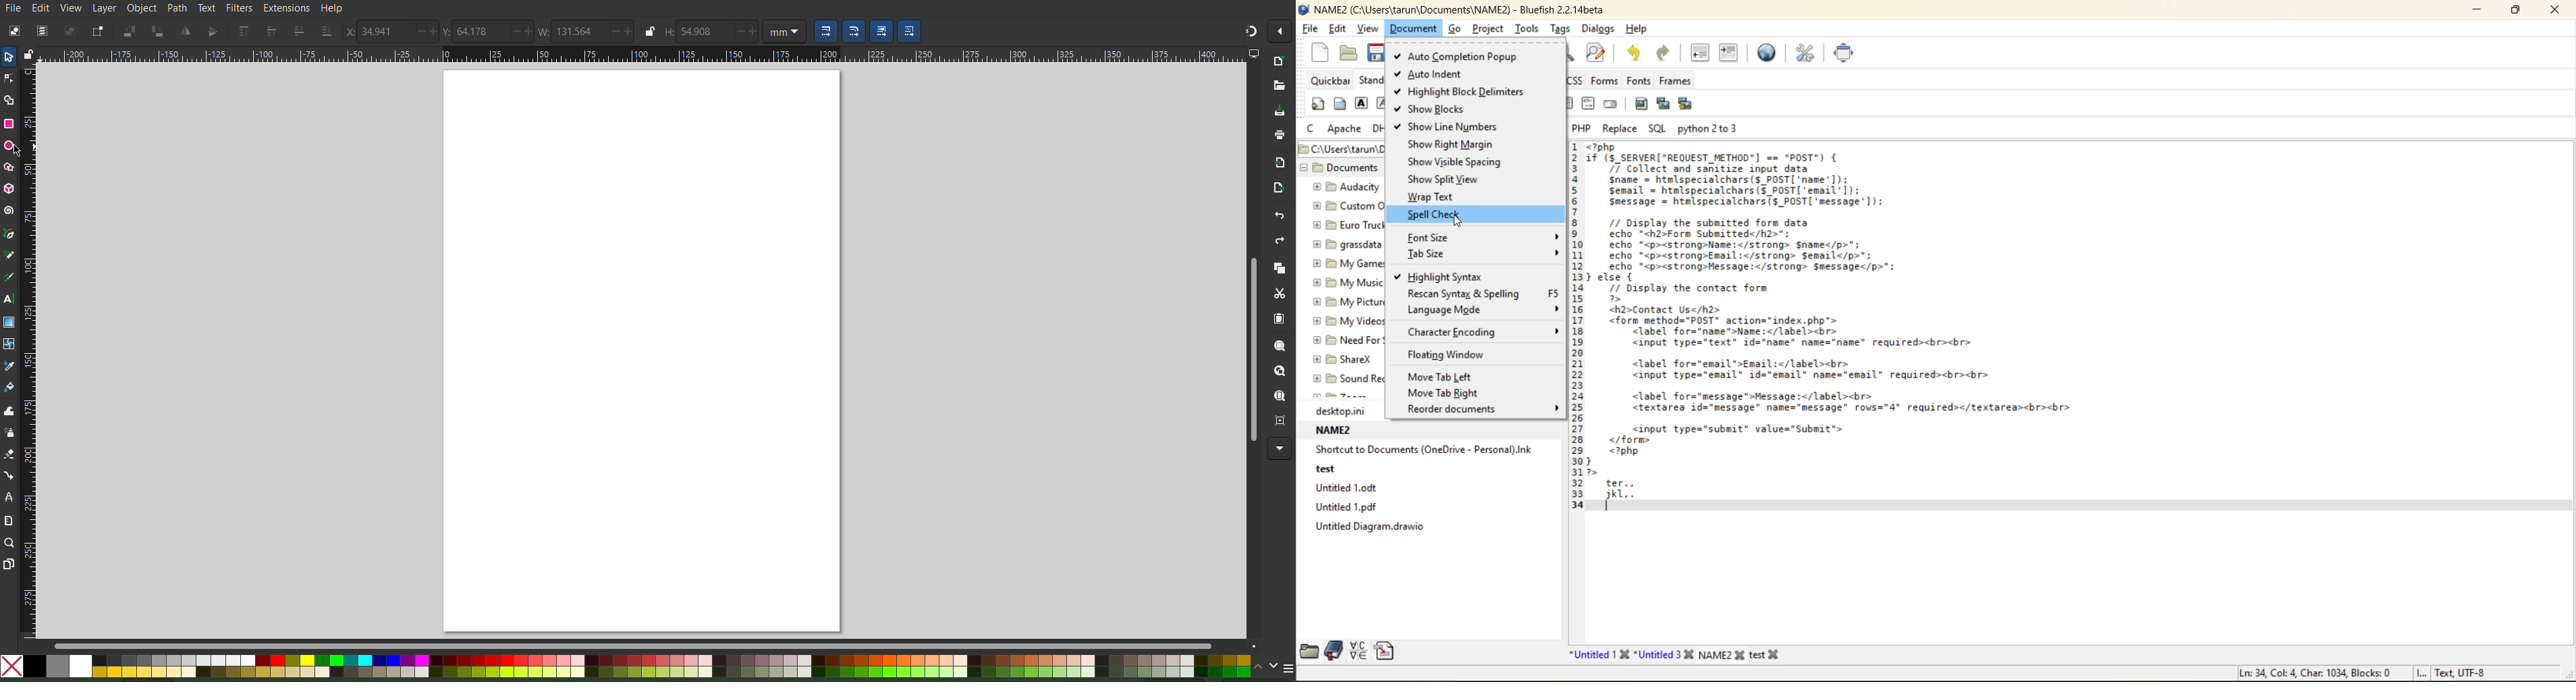 This screenshot has width=2576, height=700. I want to click on Spray Tool, so click(9, 433).